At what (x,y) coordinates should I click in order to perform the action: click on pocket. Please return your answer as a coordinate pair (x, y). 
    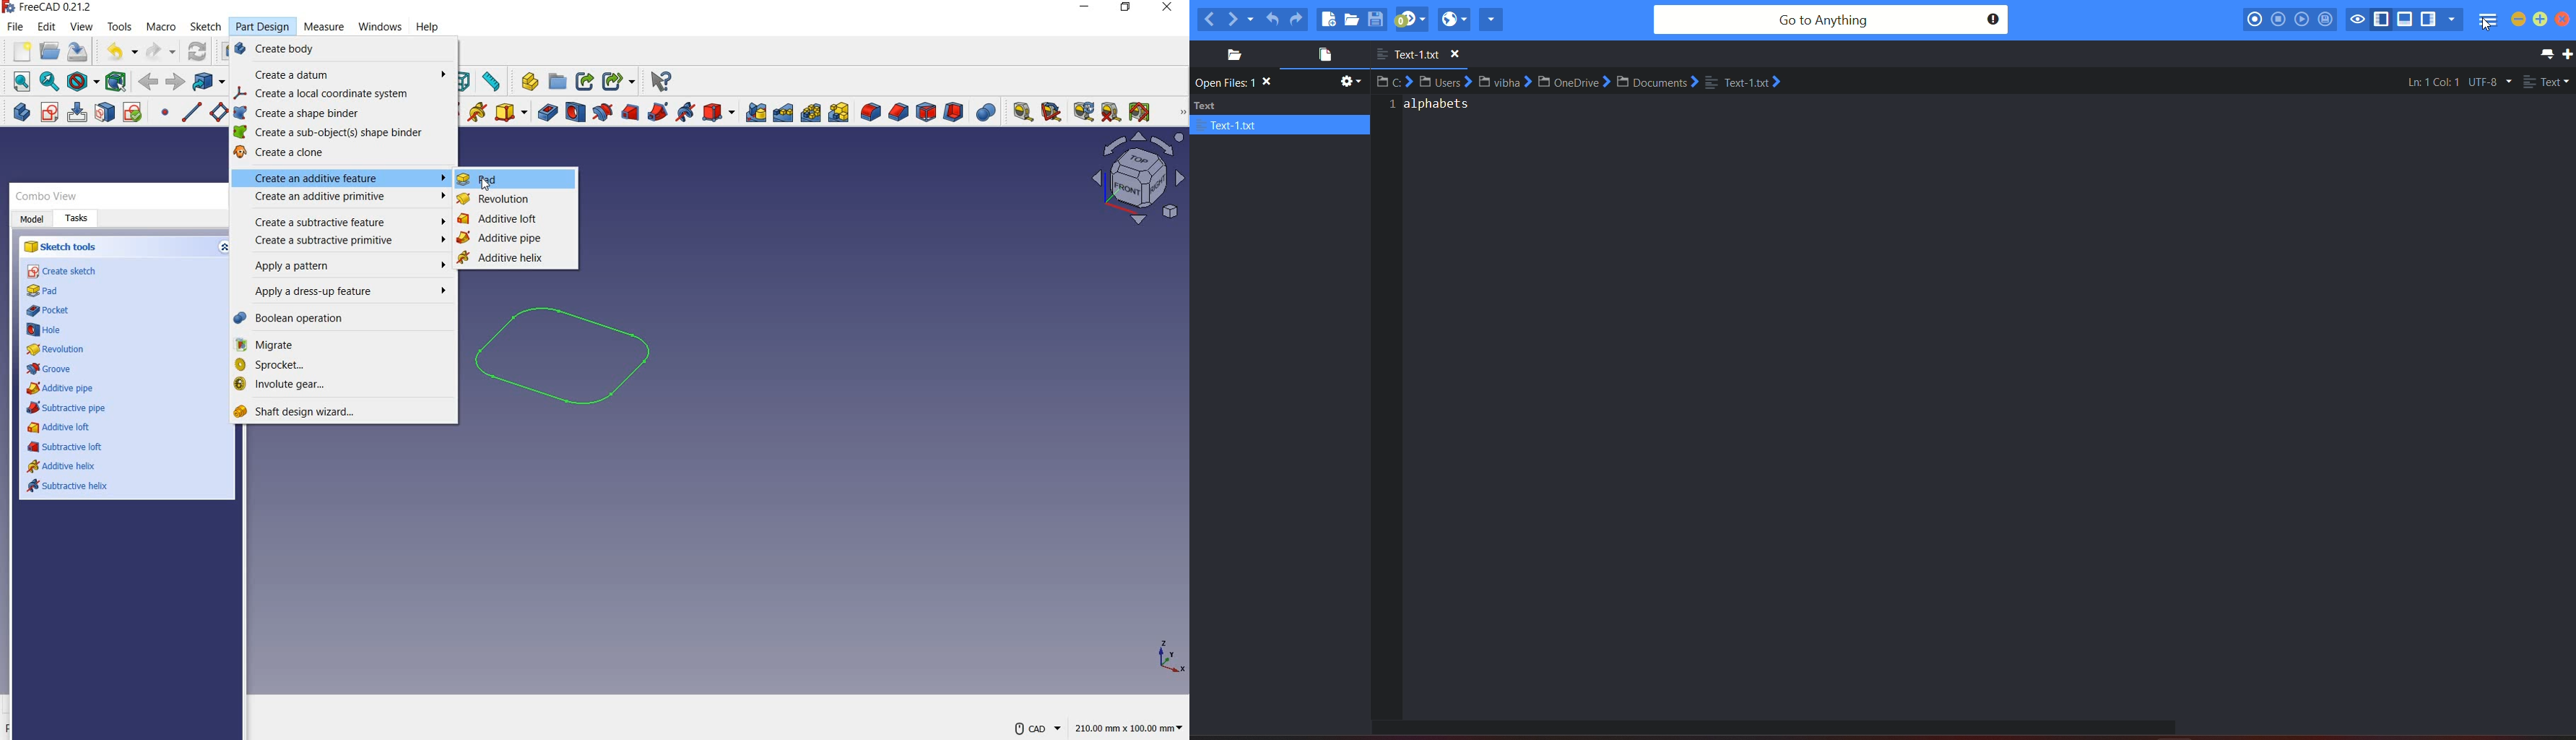
    Looking at the image, I should click on (546, 112).